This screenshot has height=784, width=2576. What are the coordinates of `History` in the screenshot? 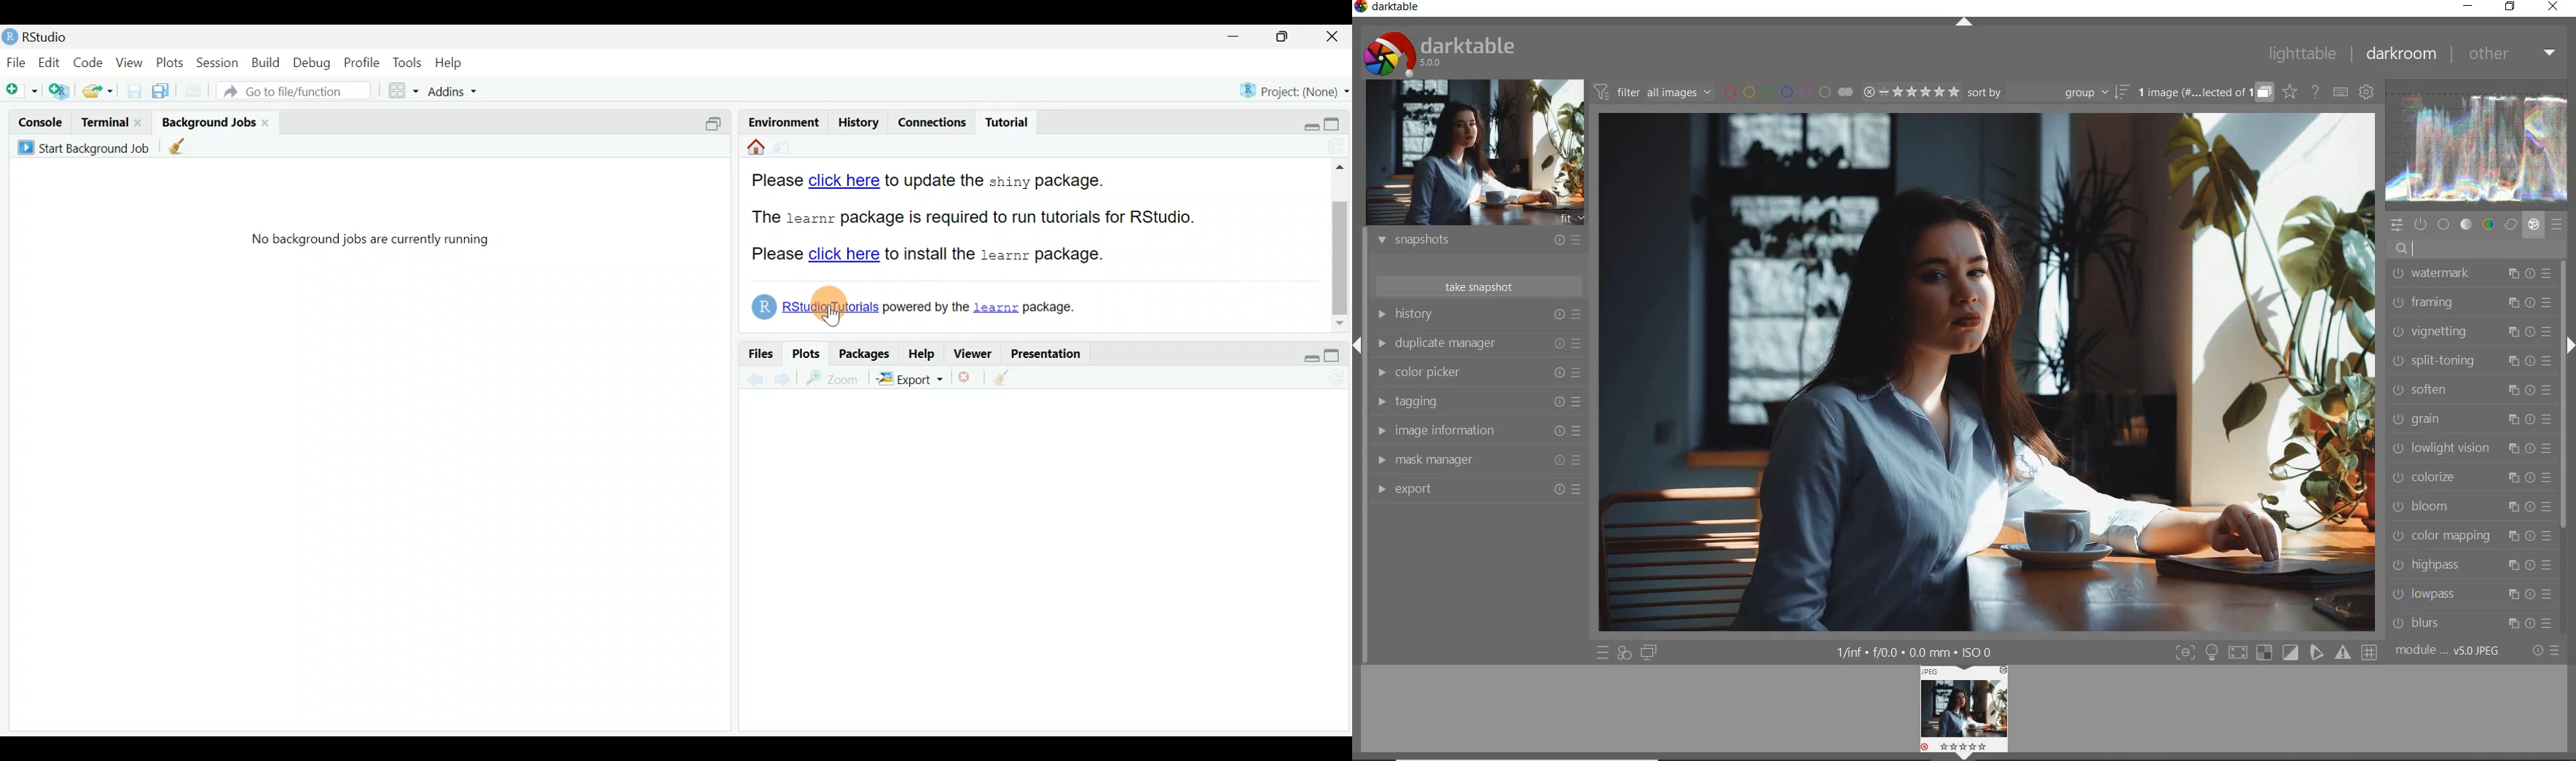 It's located at (857, 121).